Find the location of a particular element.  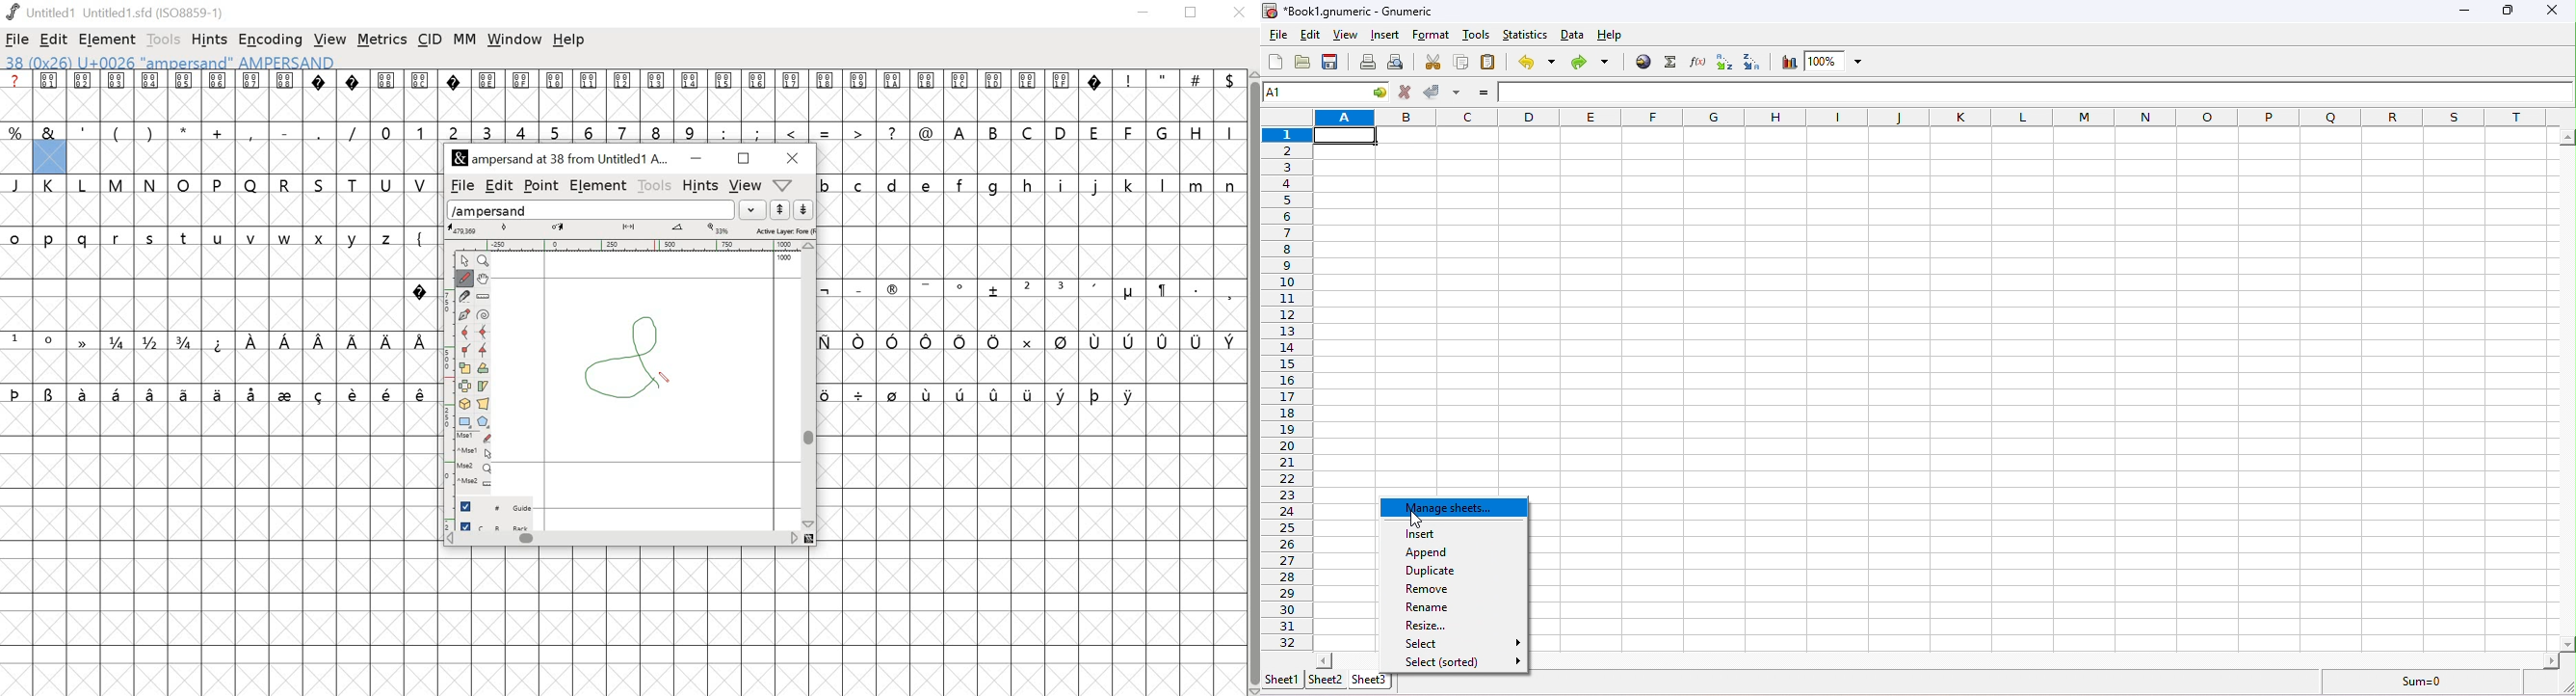

maximize is located at coordinates (2505, 10).